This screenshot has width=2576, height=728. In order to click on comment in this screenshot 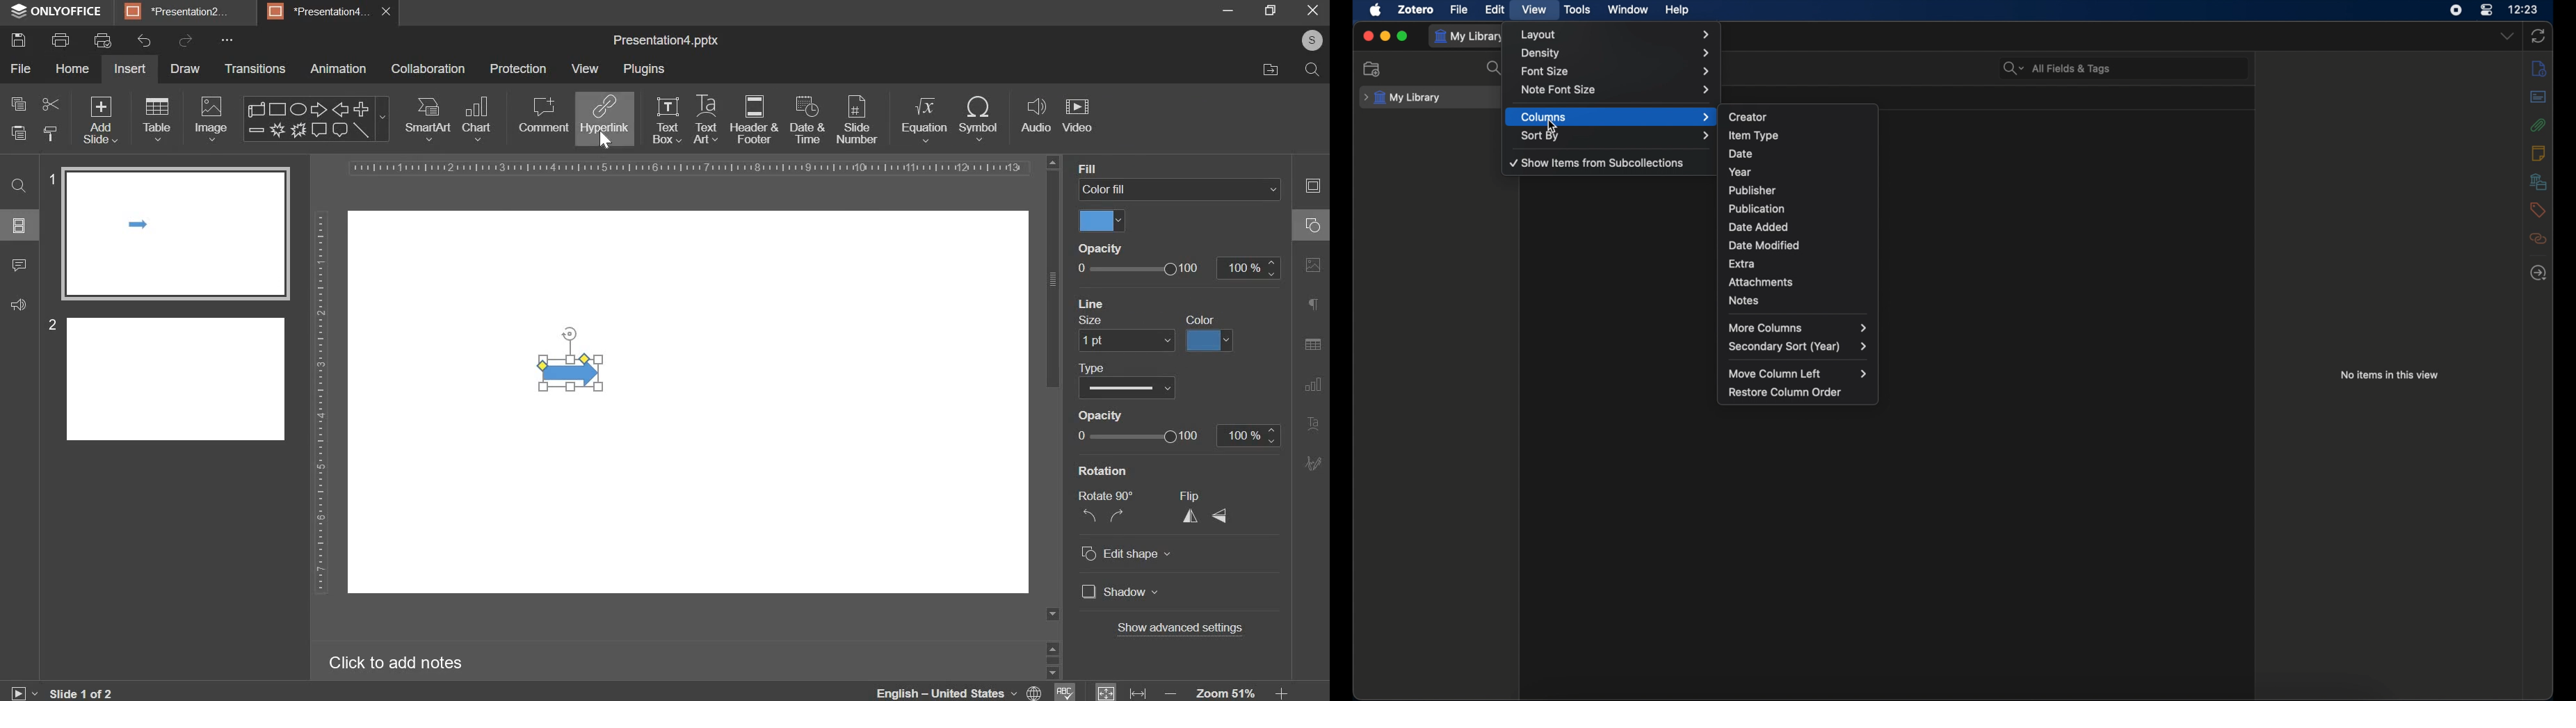, I will do `click(20, 271)`.